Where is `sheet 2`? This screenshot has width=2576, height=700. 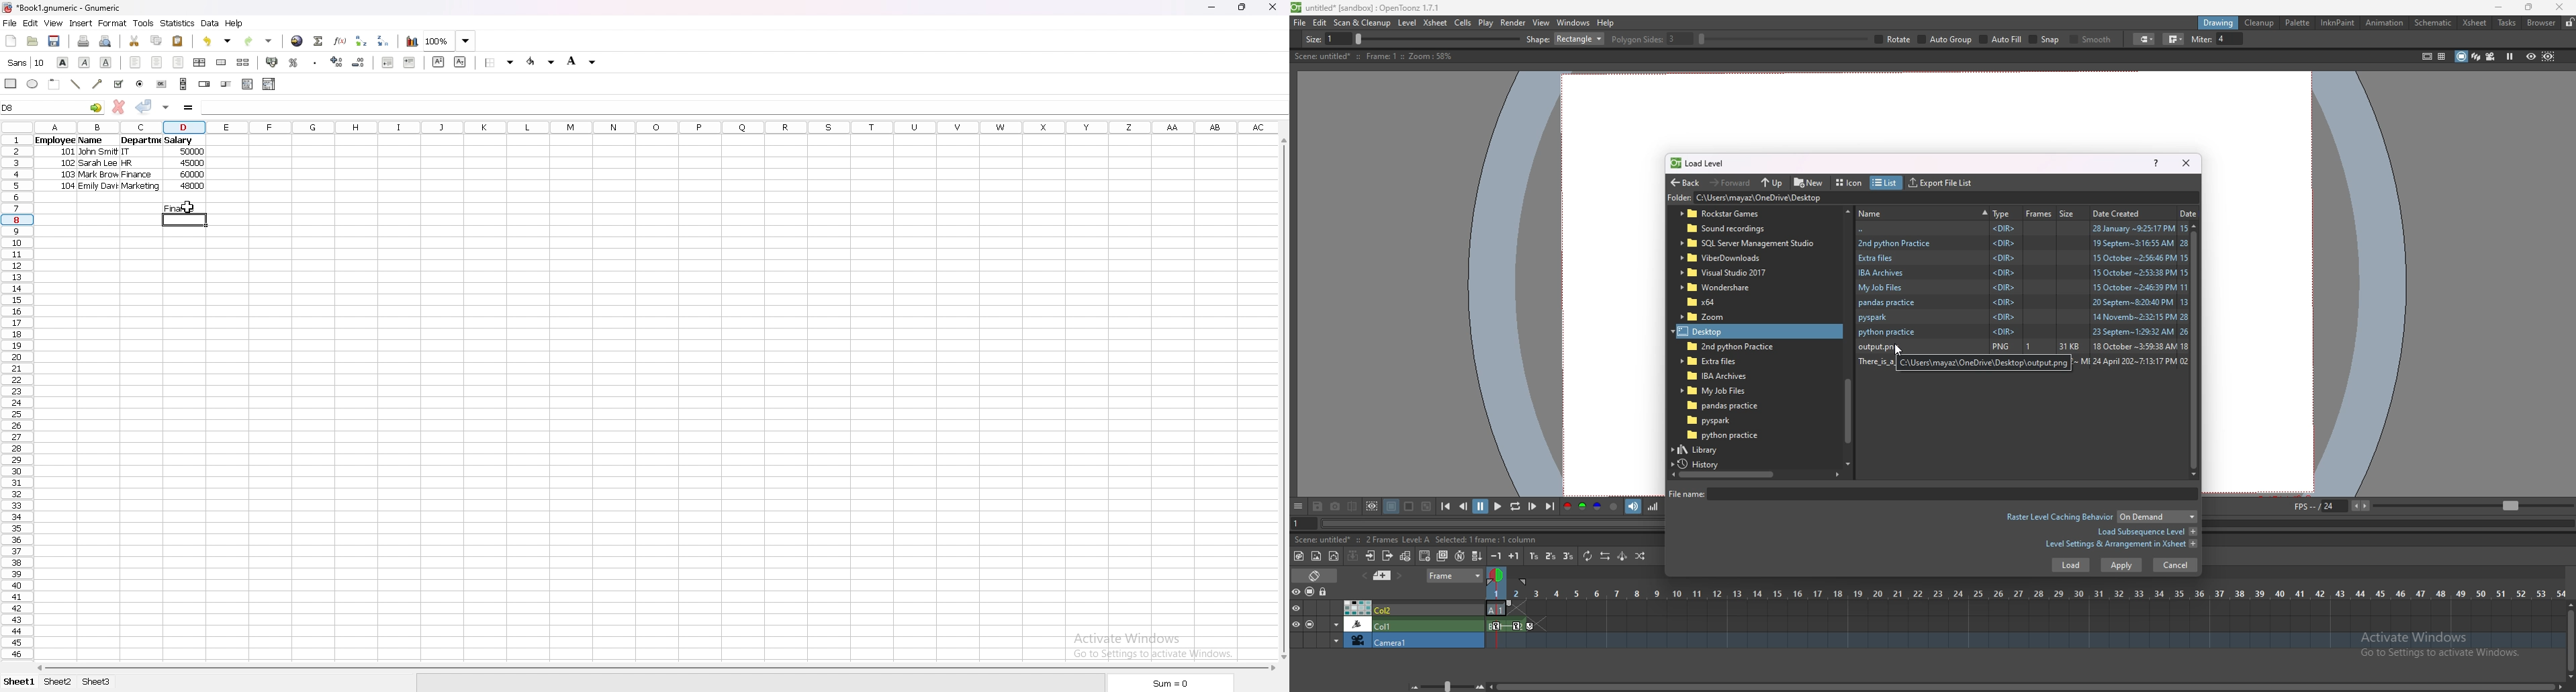
sheet 2 is located at coordinates (59, 683).